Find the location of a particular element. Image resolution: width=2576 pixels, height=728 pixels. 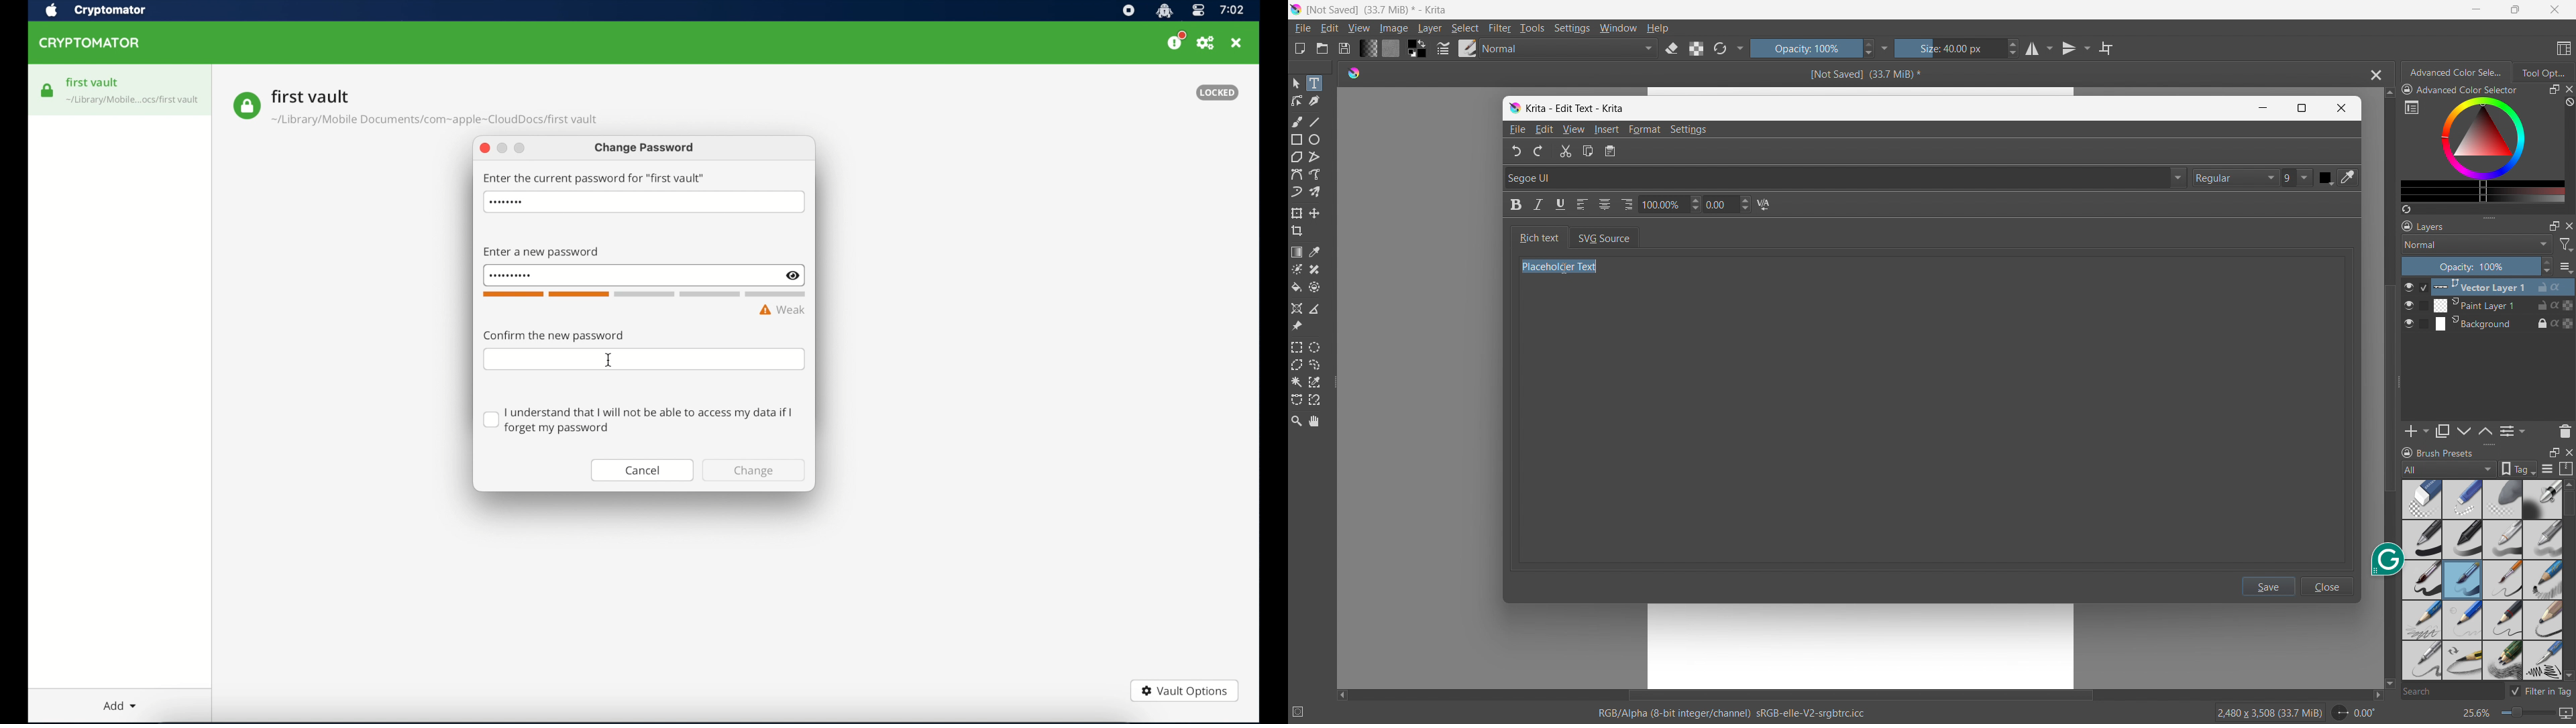

tools is located at coordinates (1533, 28).